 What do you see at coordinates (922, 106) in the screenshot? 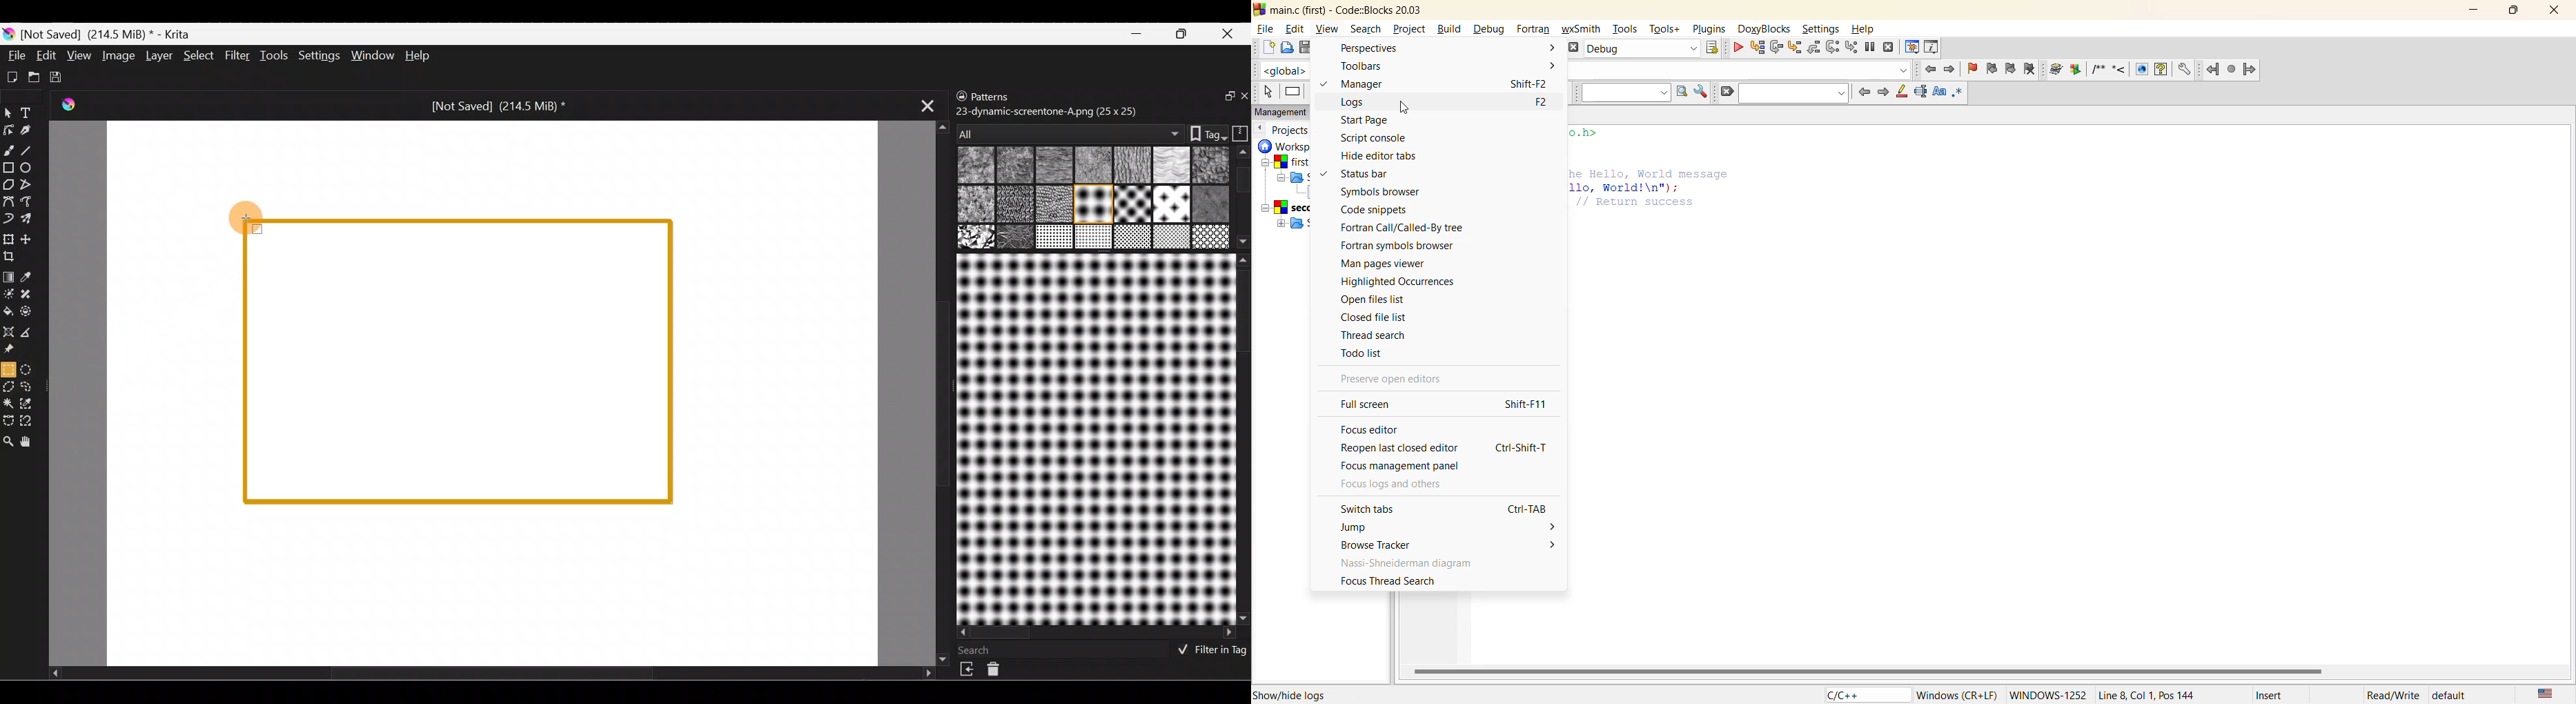
I see `Close tab` at bounding box center [922, 106].